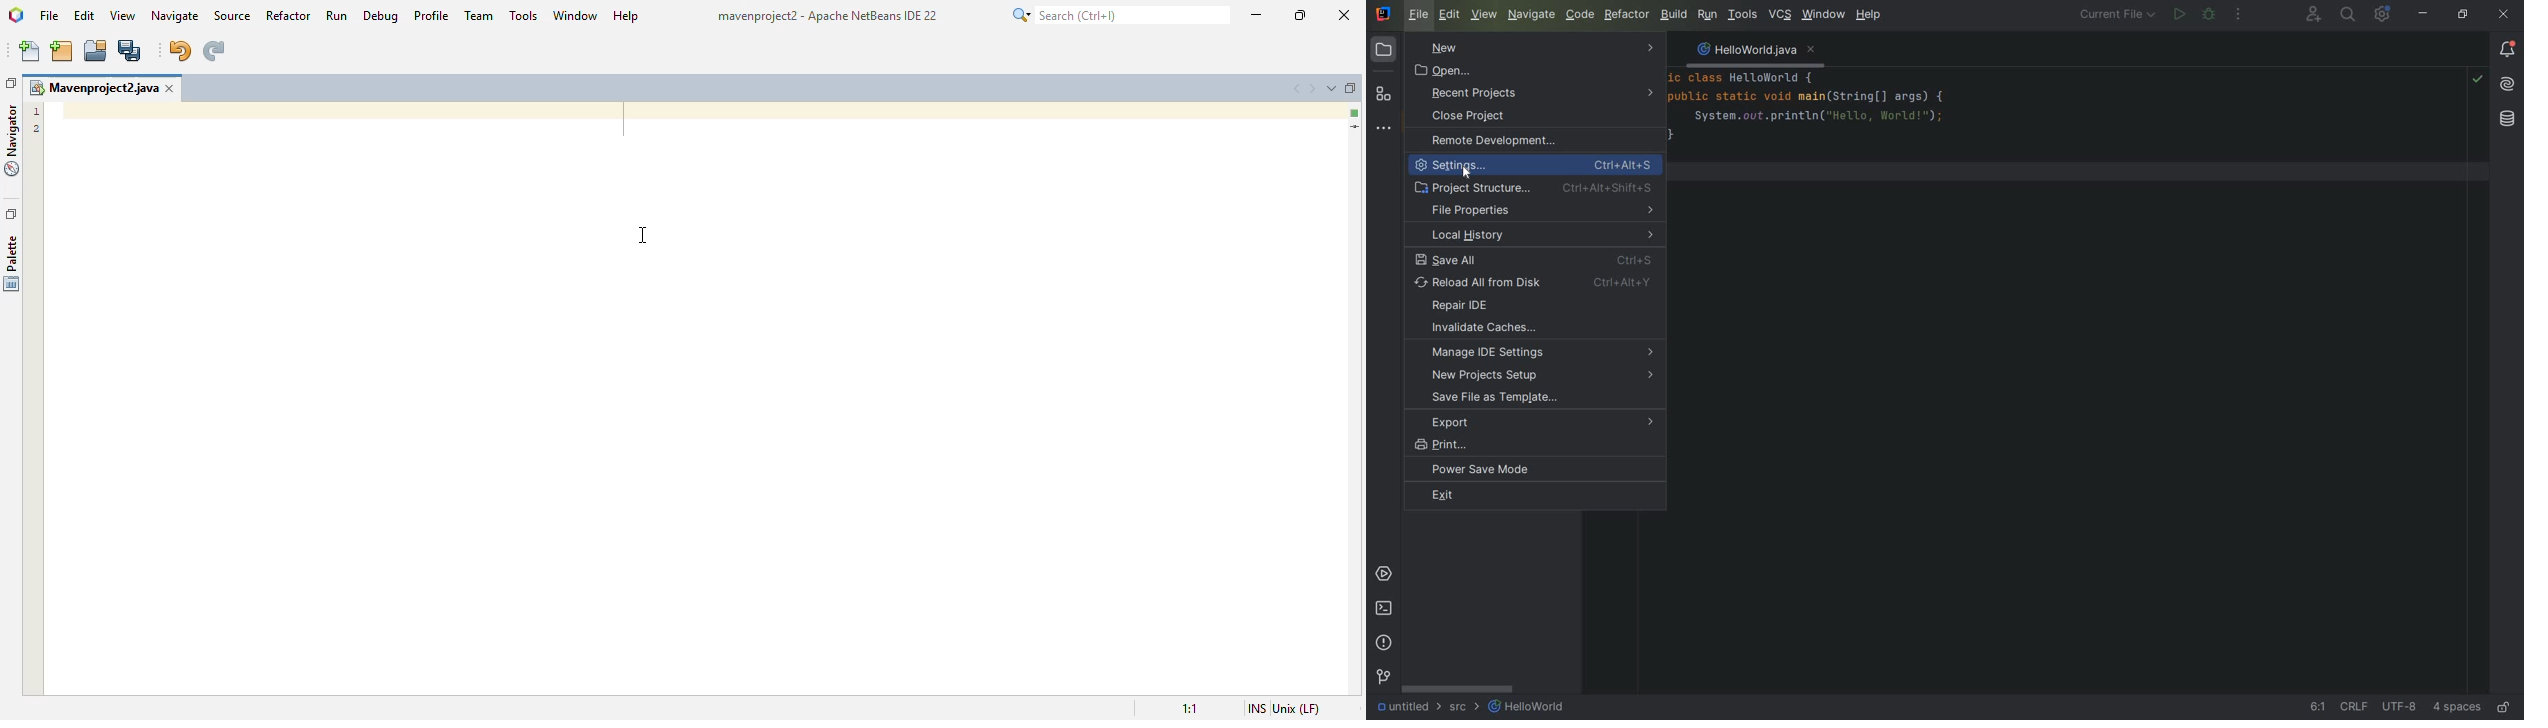 This screenshot has height=728, width=2548. I want to click on logo, so click(16, 15).